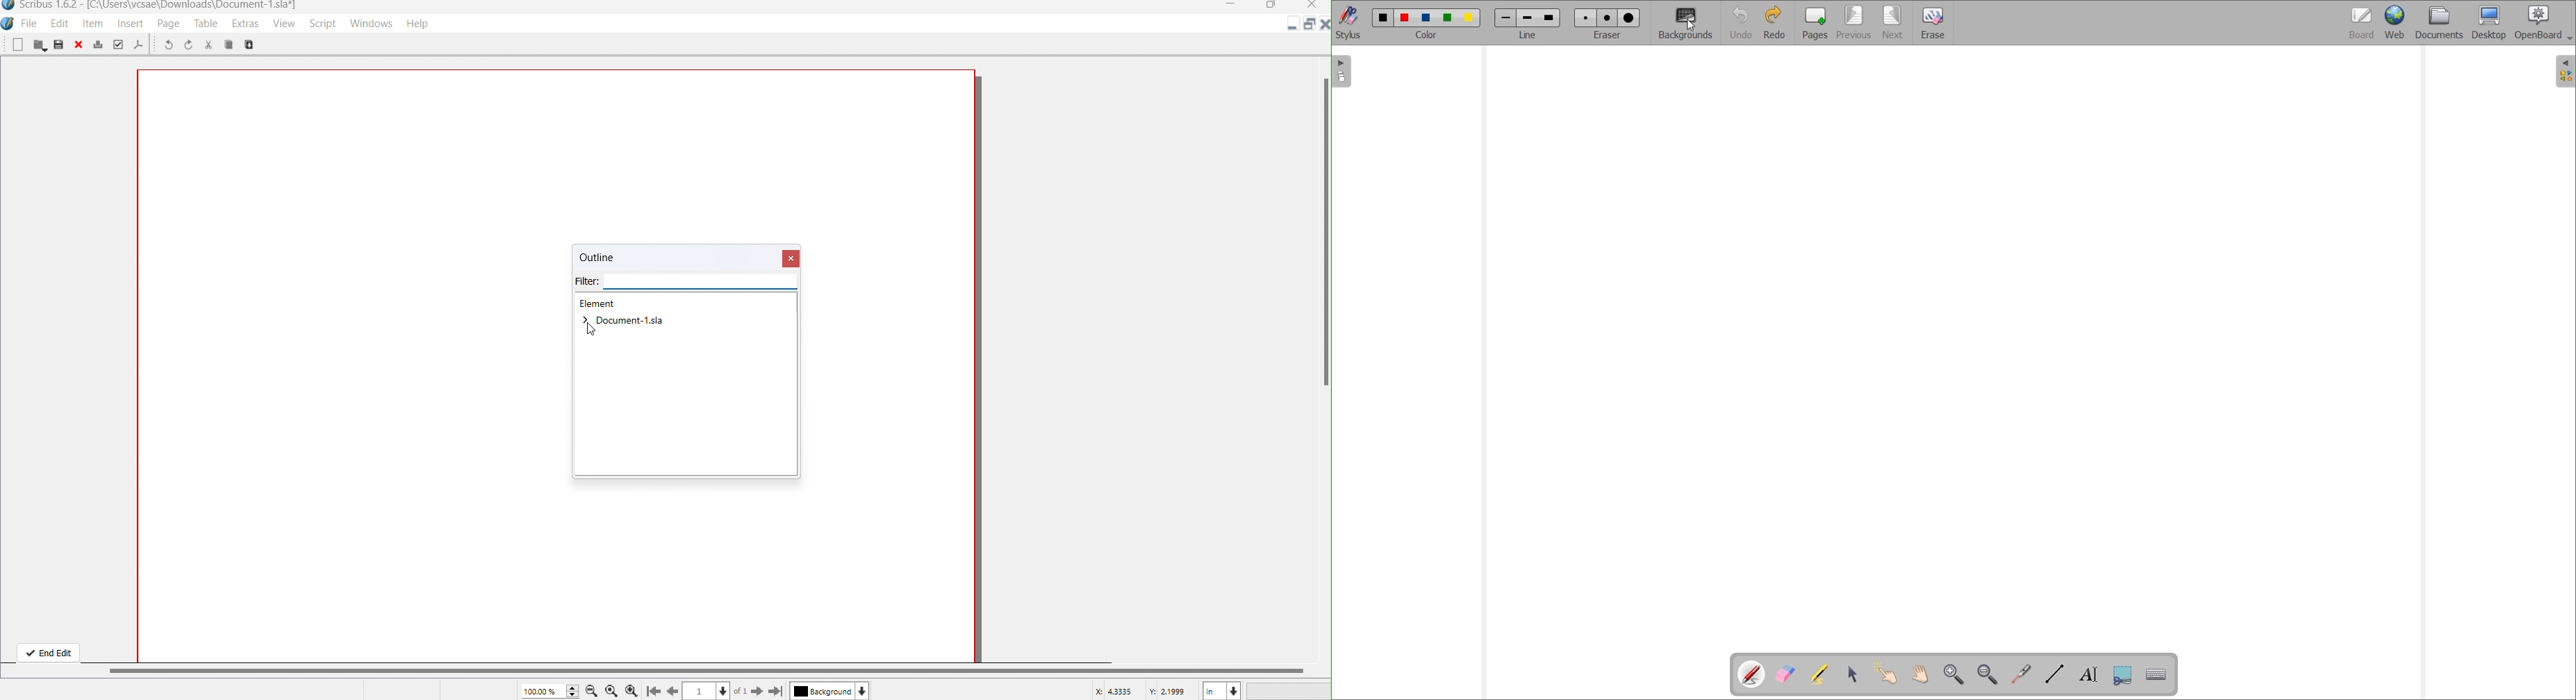 The height and width of the screenshot is (700, 2576). What do you see at coordinates (211, 44) in the screenshot?
I see `` at bounding box center [211, 44].